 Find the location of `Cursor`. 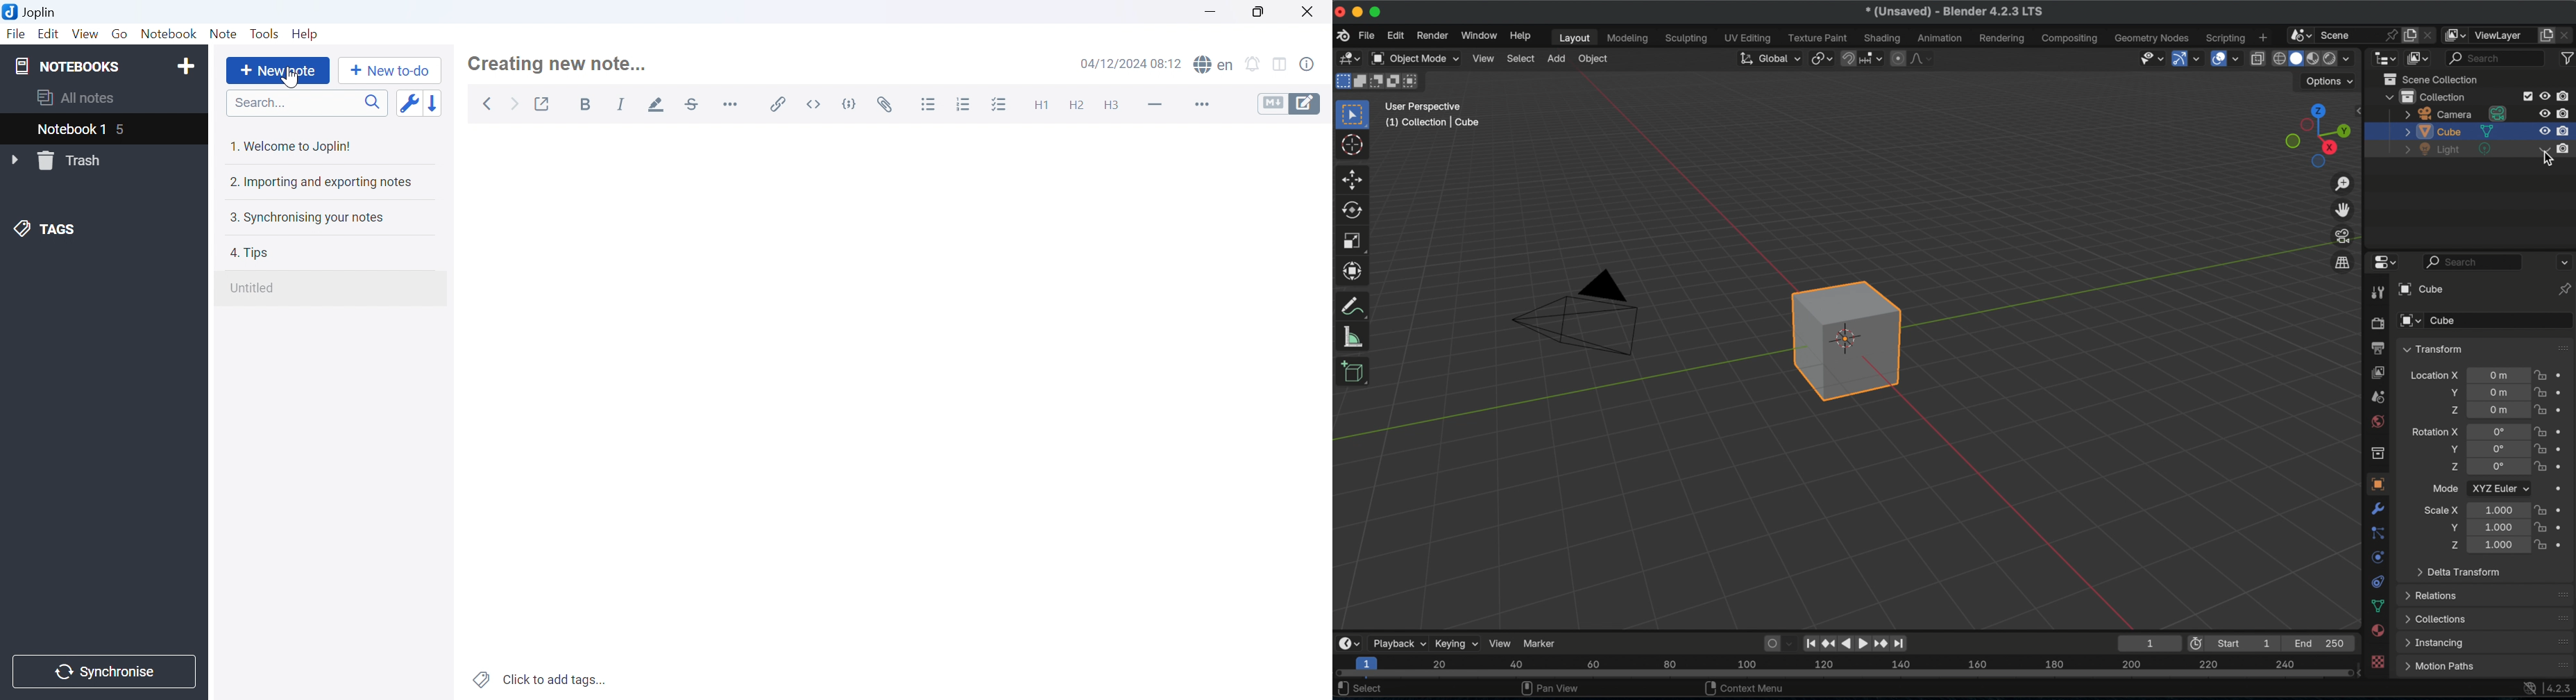

Cursor is located at coordinates (286, 78).